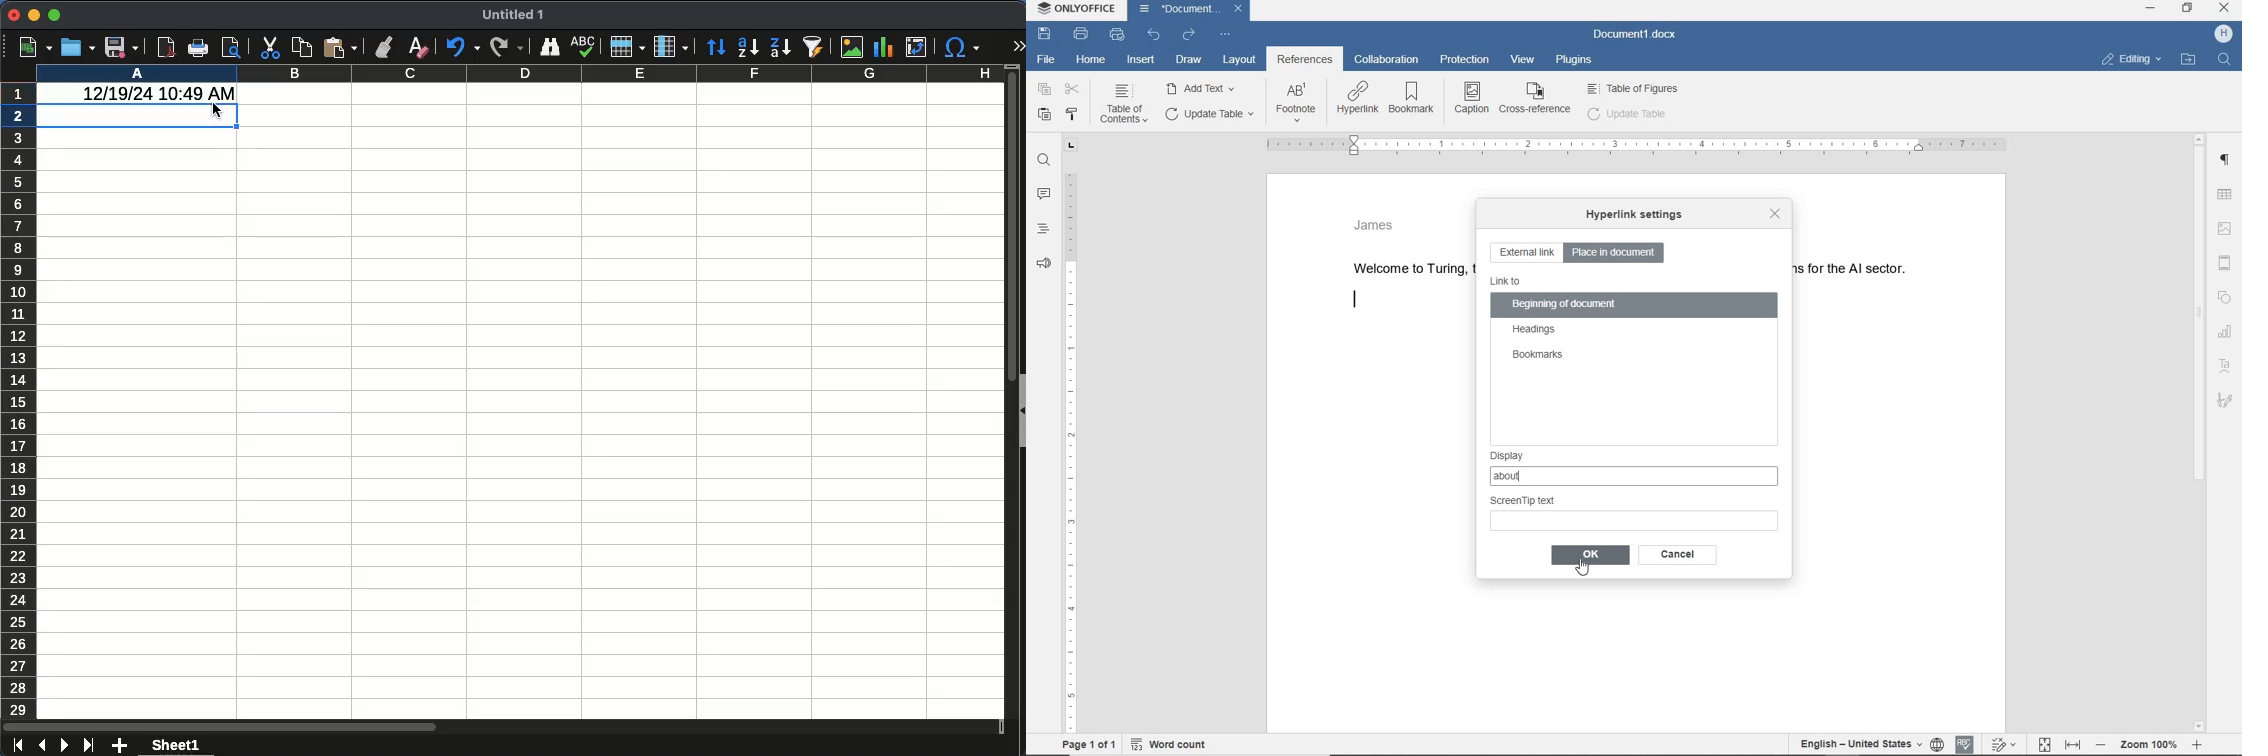 This screenshot has height=756, width=2268. Describe the element at coordinates (1635, 34) in the screenshot. I see `document name` at that location.